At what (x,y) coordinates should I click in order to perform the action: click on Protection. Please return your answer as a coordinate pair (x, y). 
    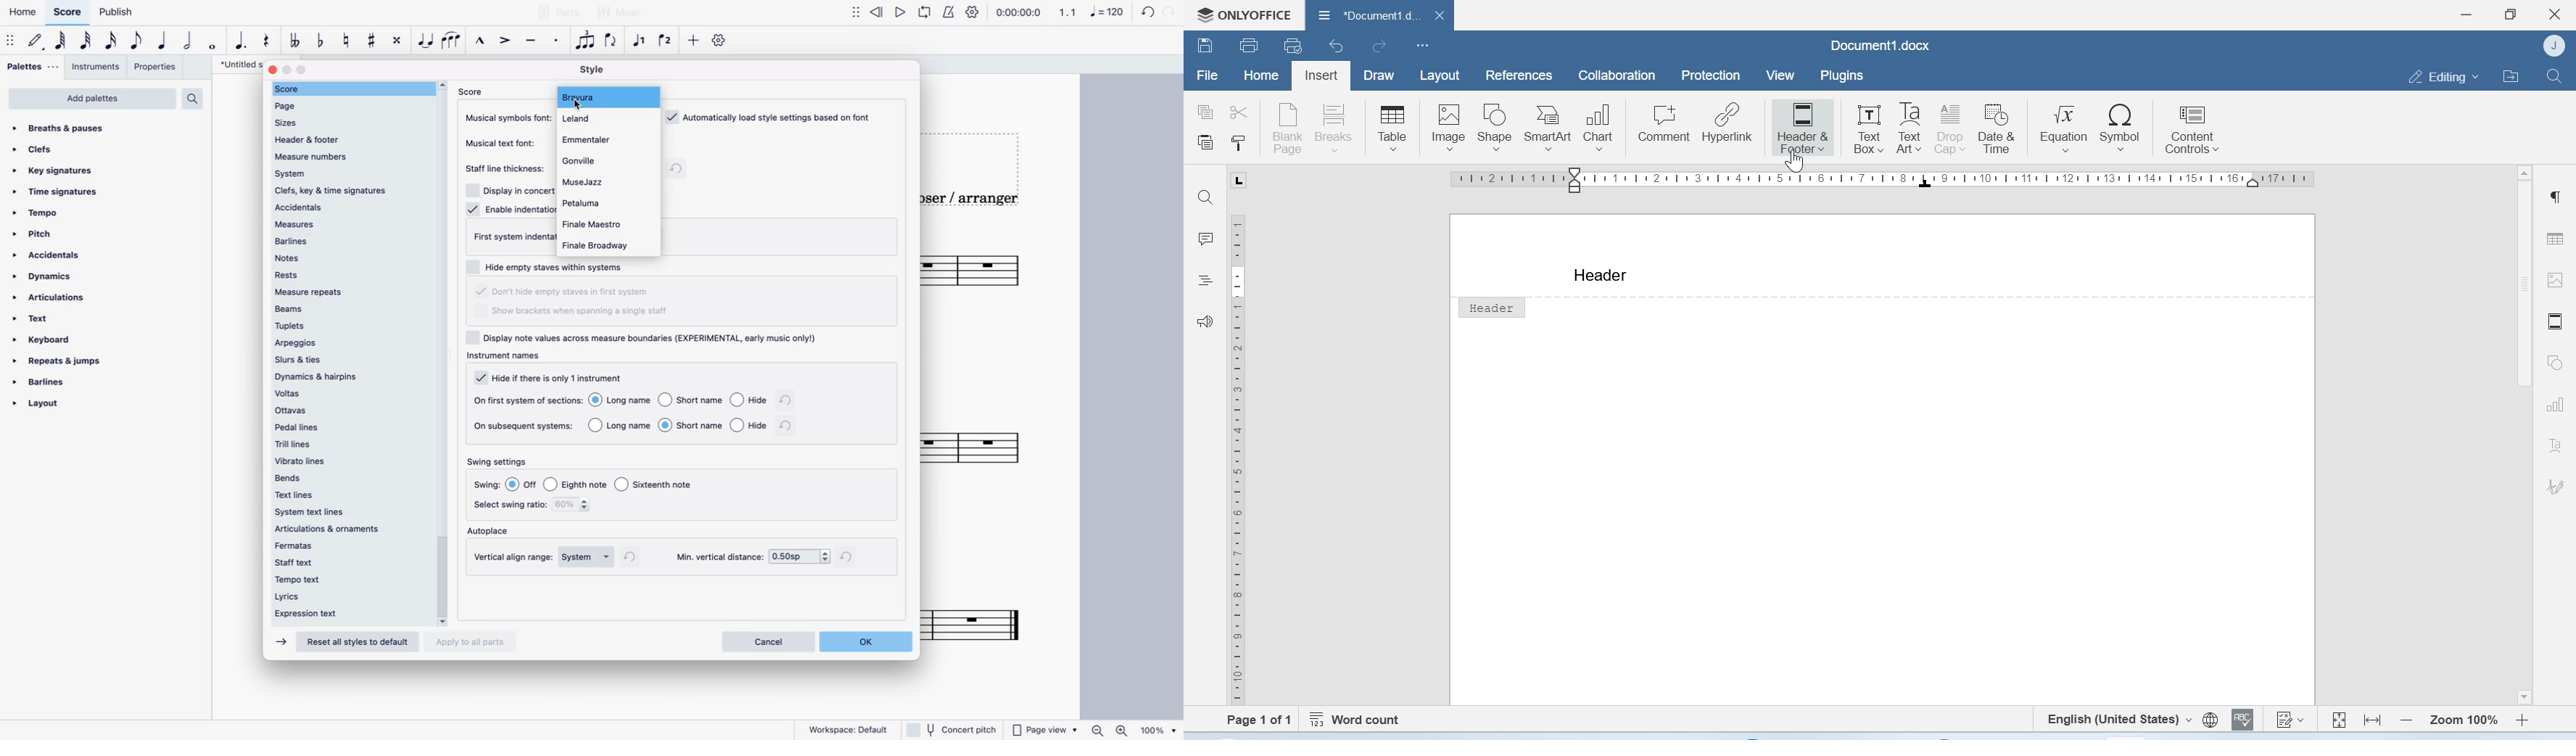
    Looking at the image, I should click on (1712, 76).